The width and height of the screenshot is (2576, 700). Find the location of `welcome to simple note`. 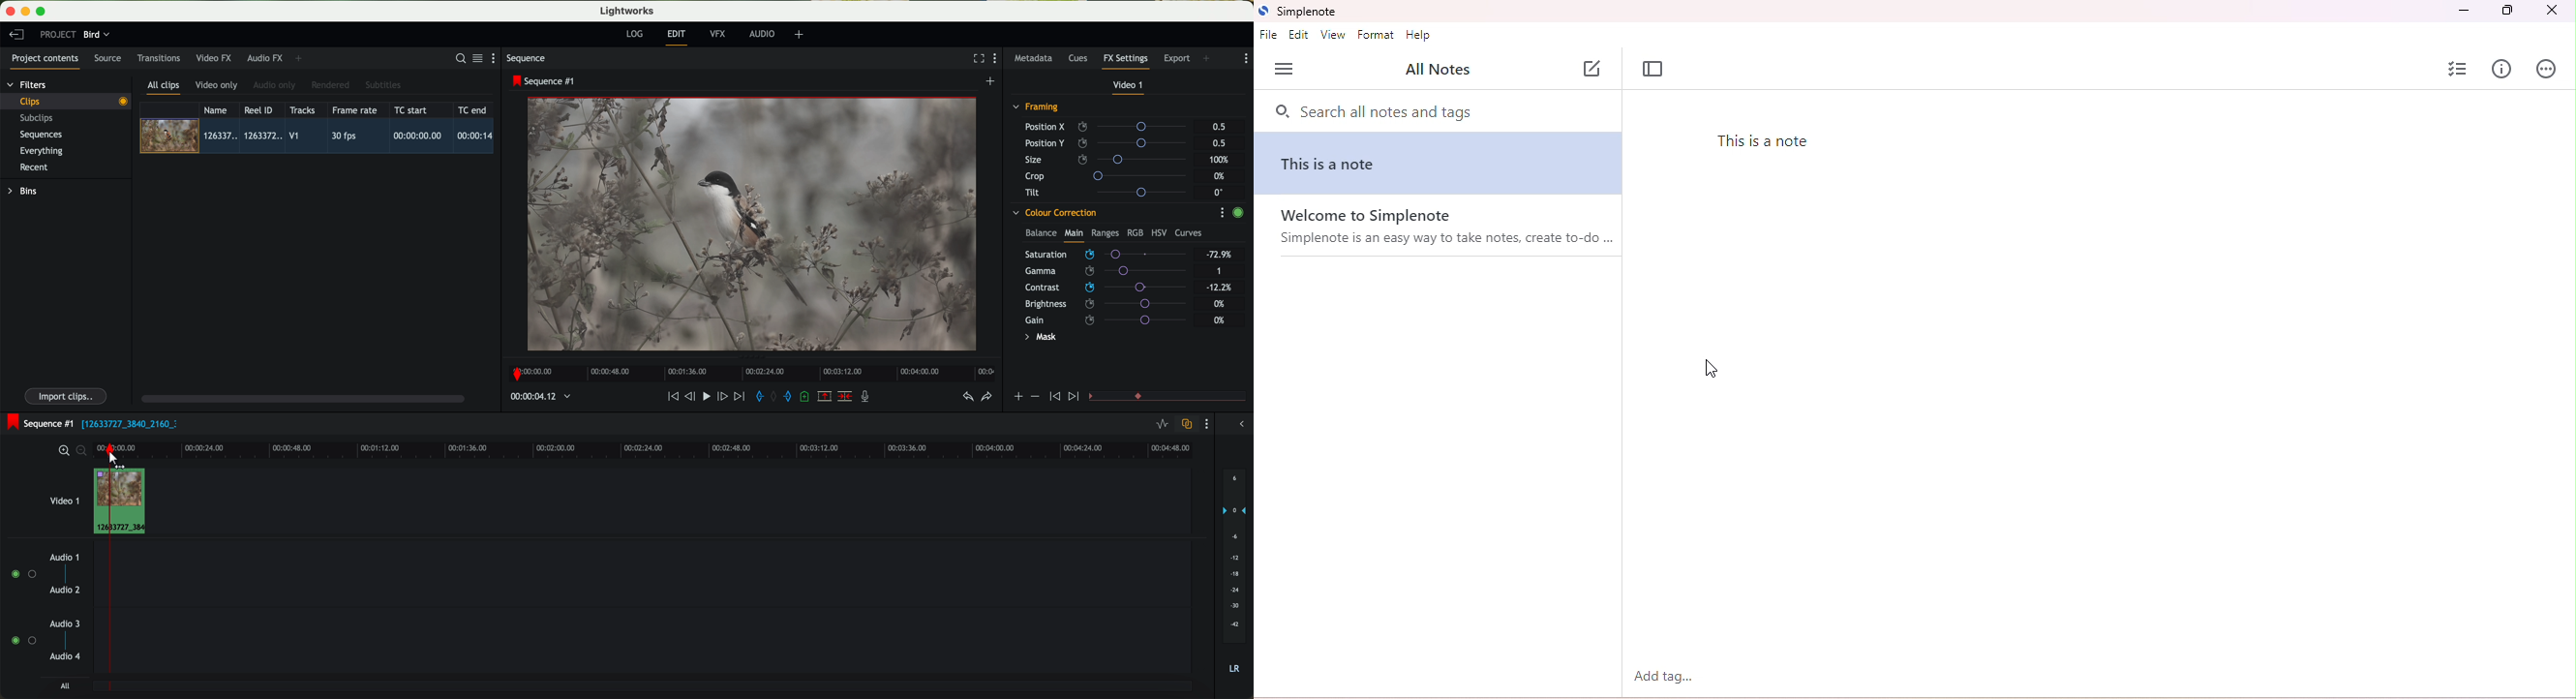

welcome to simple note is located at coordinates (1444, 232).